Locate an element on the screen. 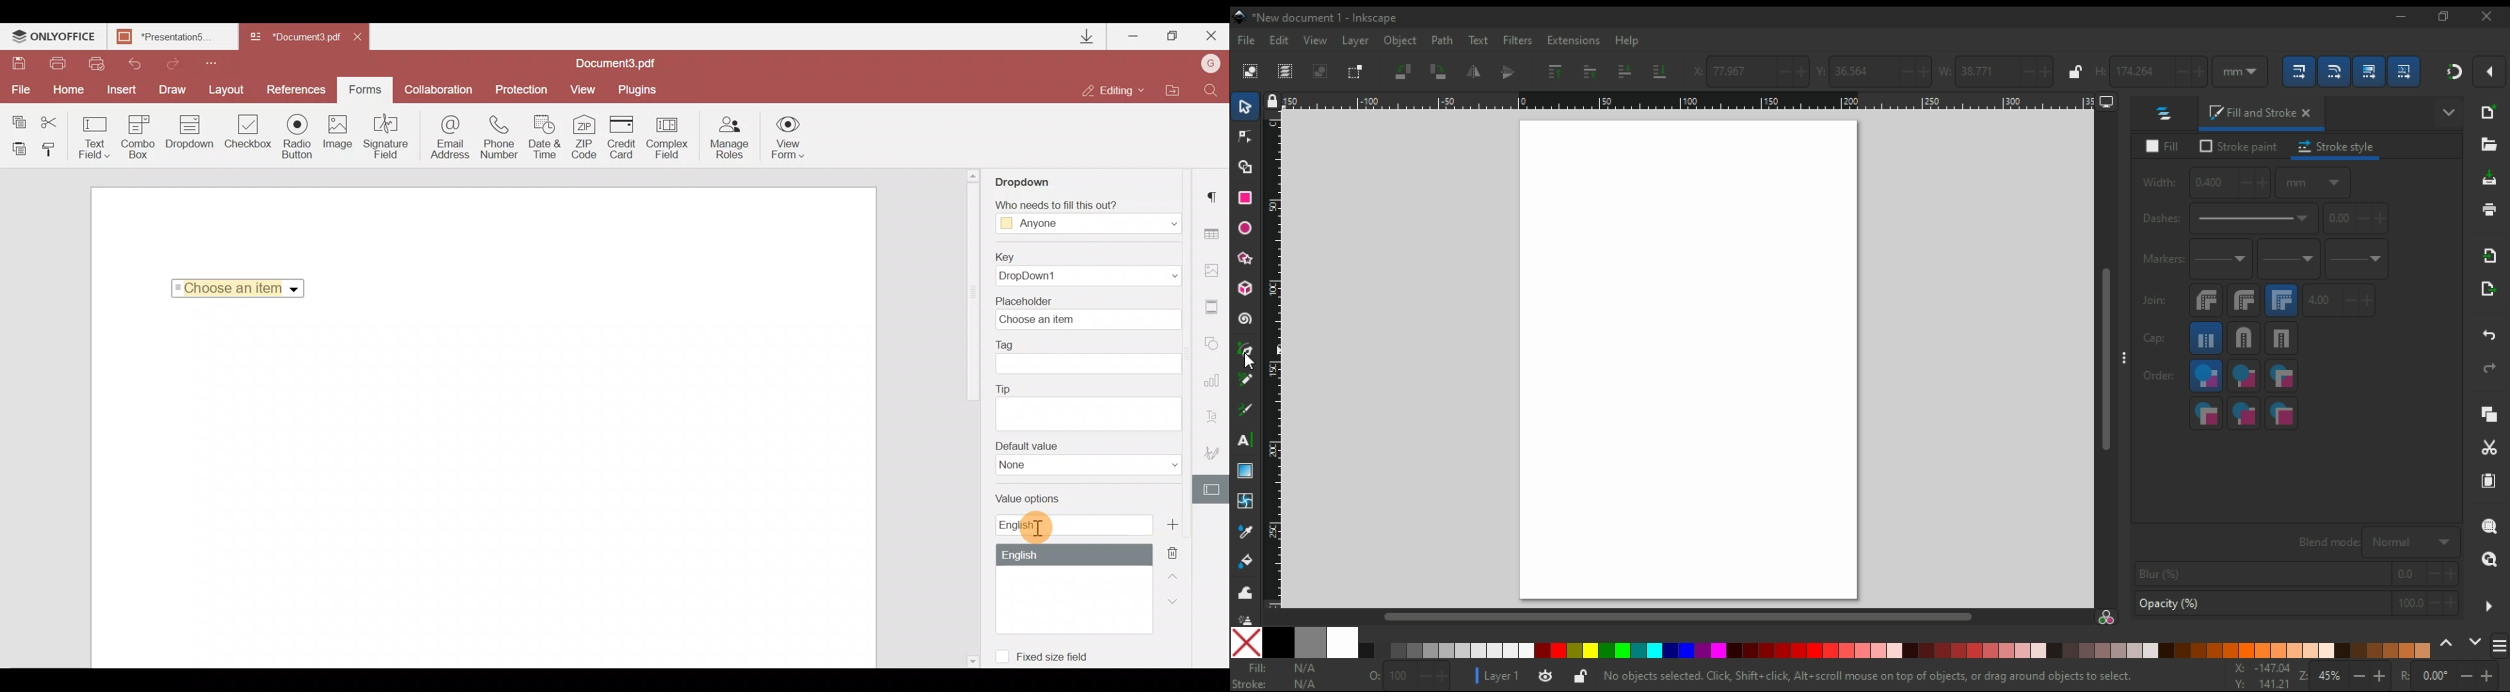  white is located at coordinates (1343, 643).